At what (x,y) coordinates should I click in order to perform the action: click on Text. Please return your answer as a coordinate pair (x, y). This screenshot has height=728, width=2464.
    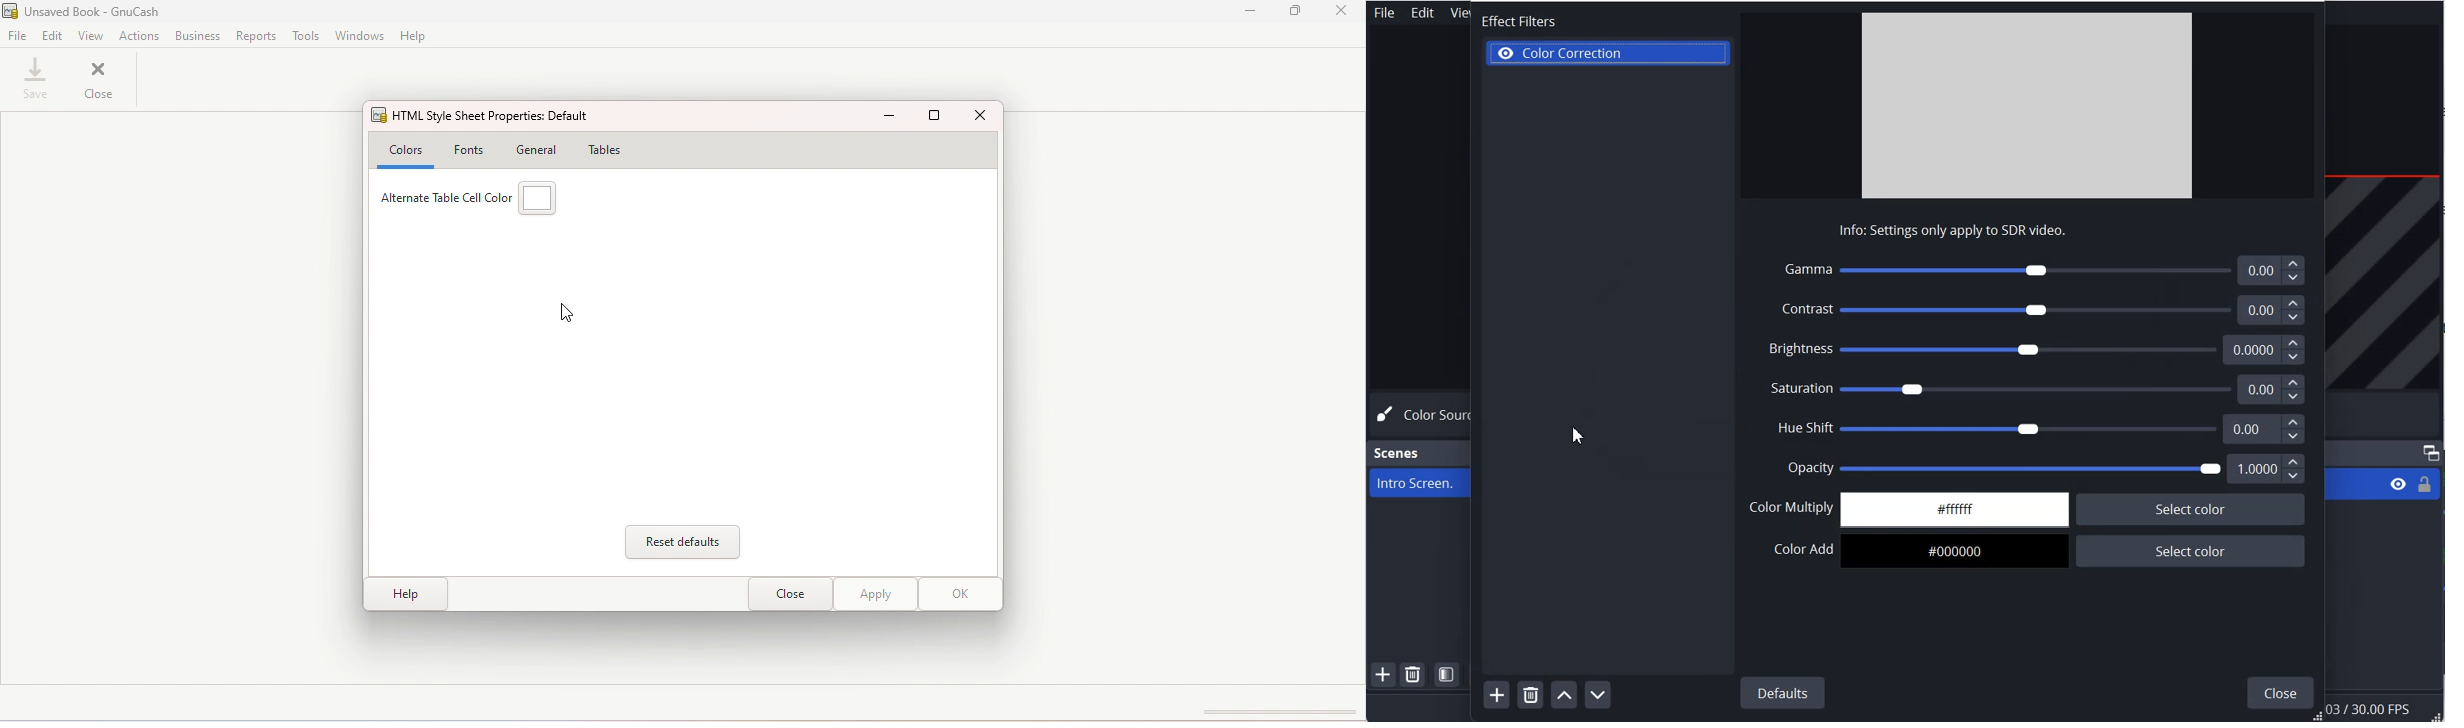
    Looking at the image, I should click on (1932, 231).